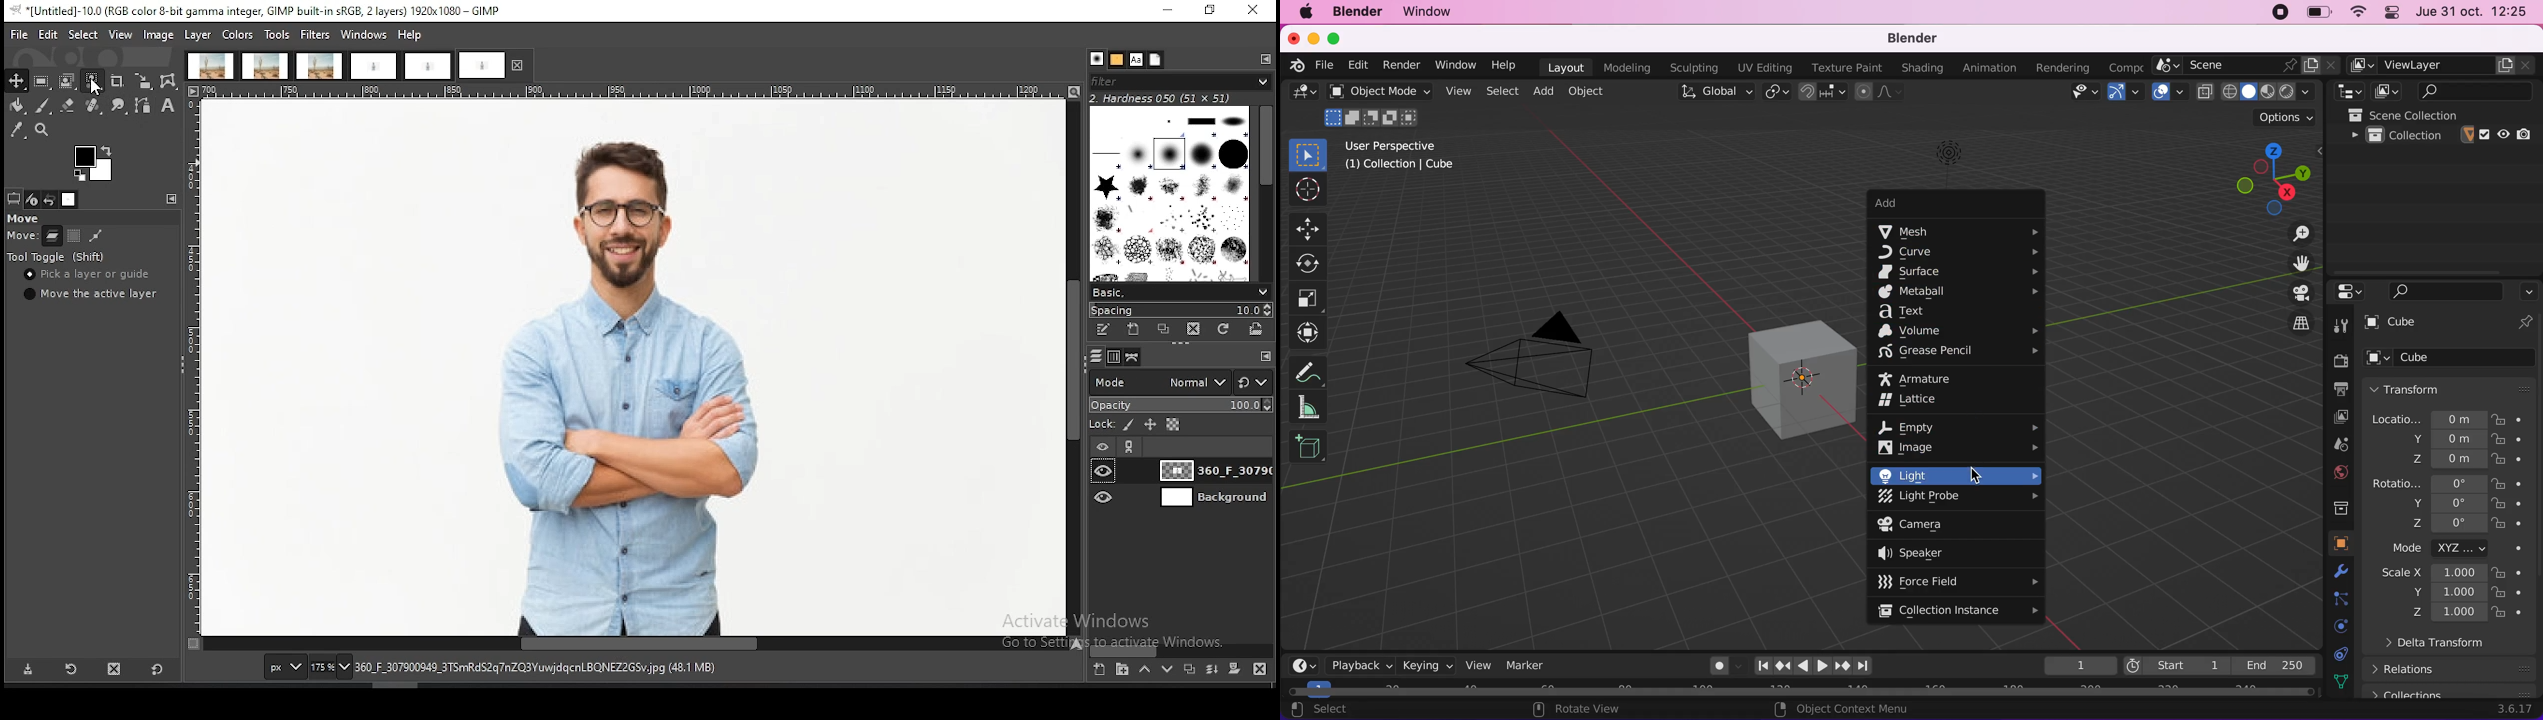 This screenshot has height=728, width=2548. Describe the element at coordinates (1940, 206) in the screenshot. I see `add` at that location.